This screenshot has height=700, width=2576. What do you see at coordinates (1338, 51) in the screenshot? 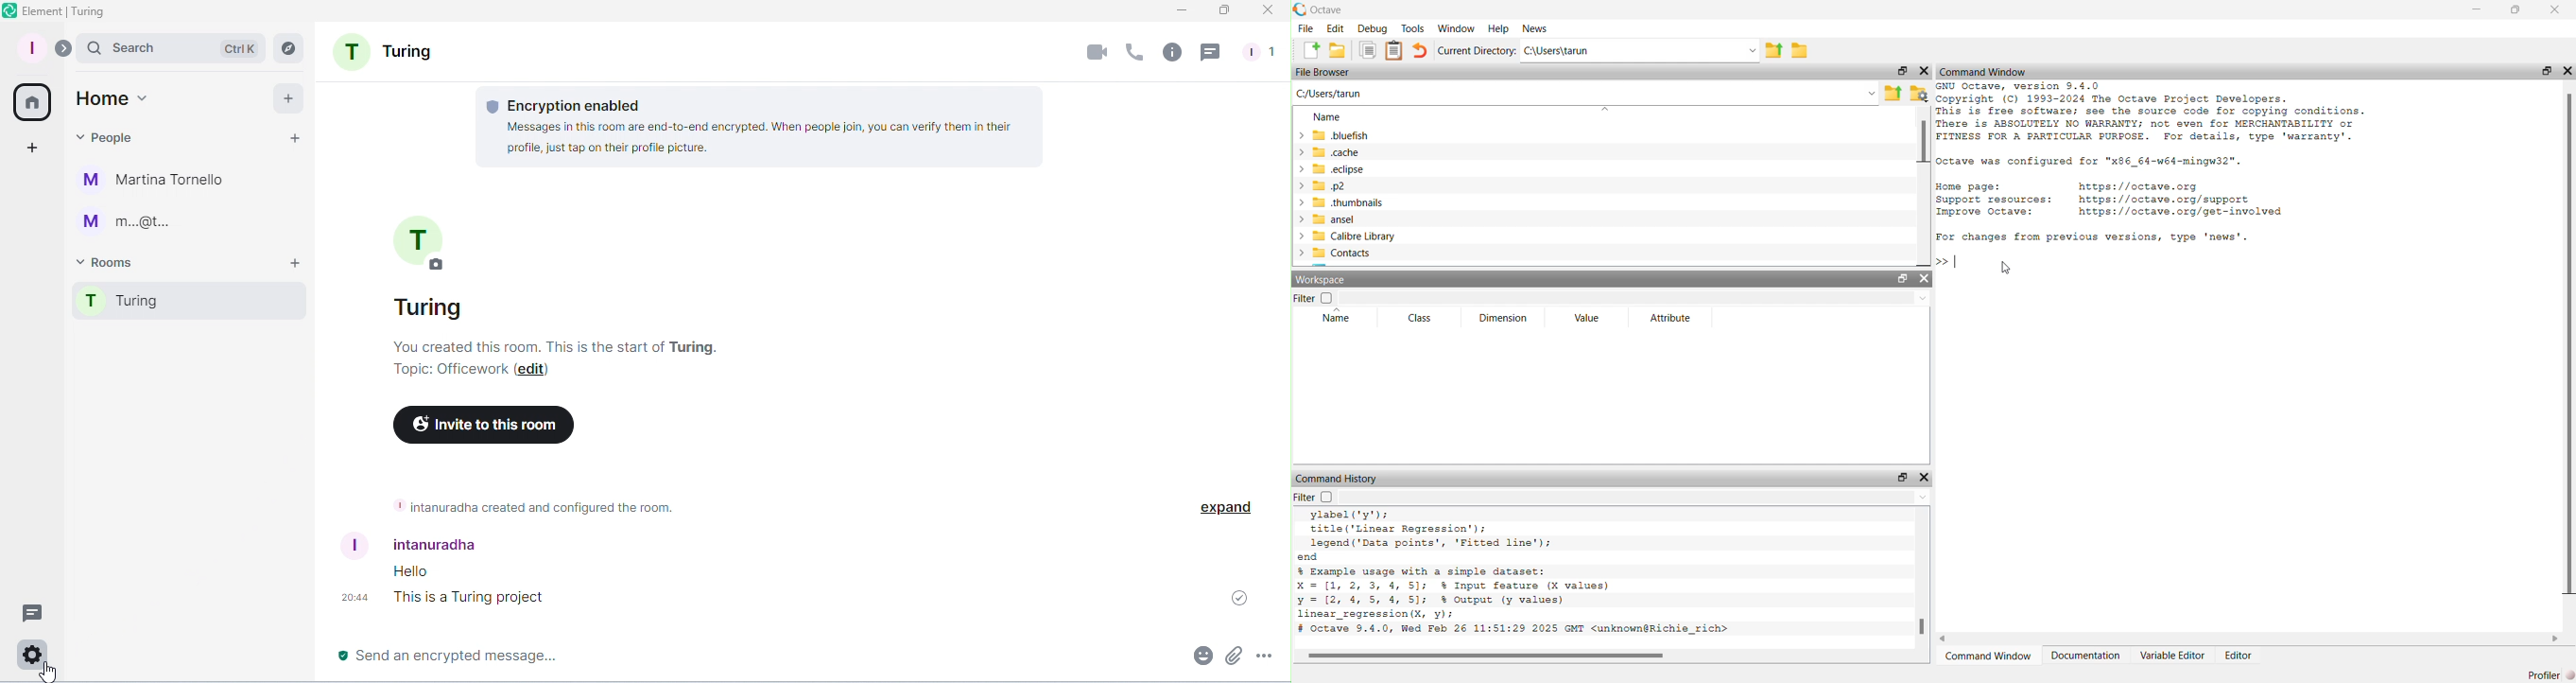
I see `open an existing file in editor` at bounding box center [1338, 51].